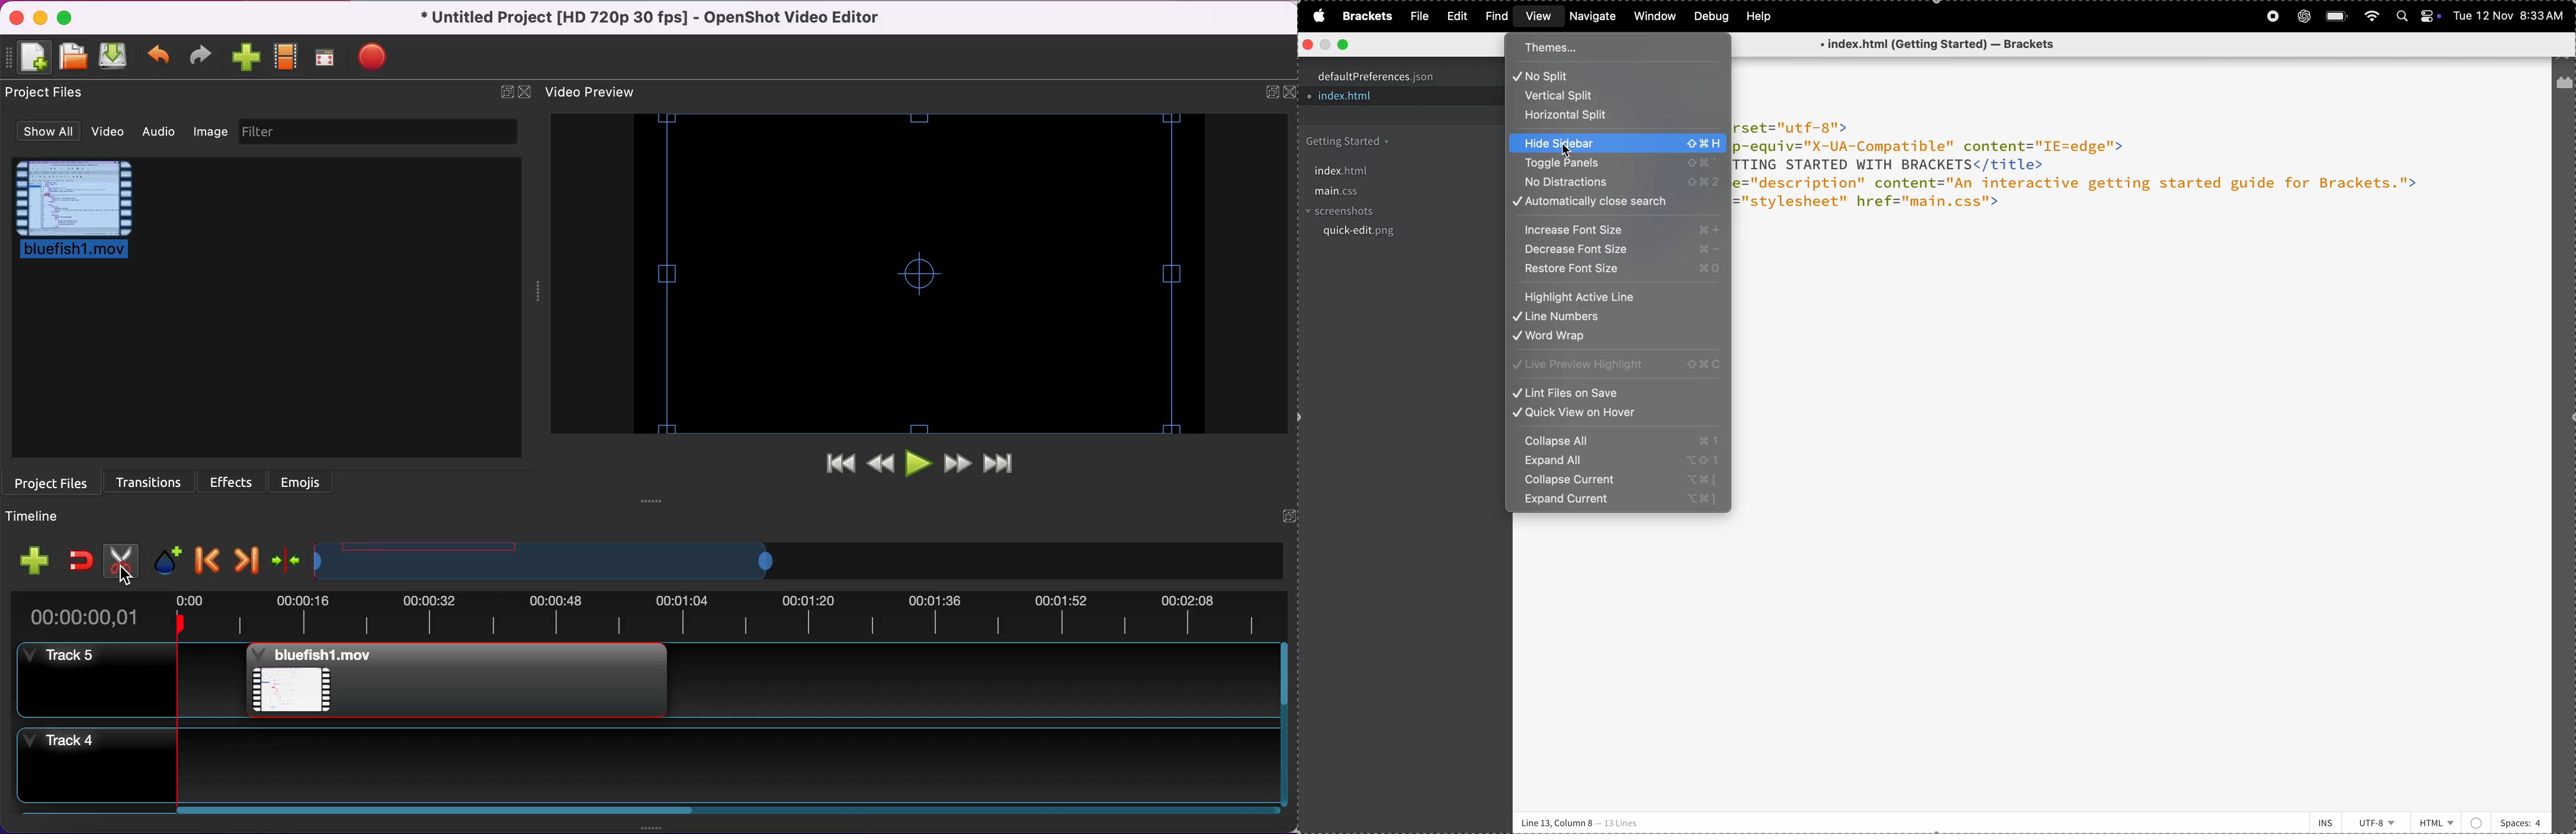 Image resolution: width=2576 pixels, height=840 pixels. I want to click on next marker, so click(243, 558).